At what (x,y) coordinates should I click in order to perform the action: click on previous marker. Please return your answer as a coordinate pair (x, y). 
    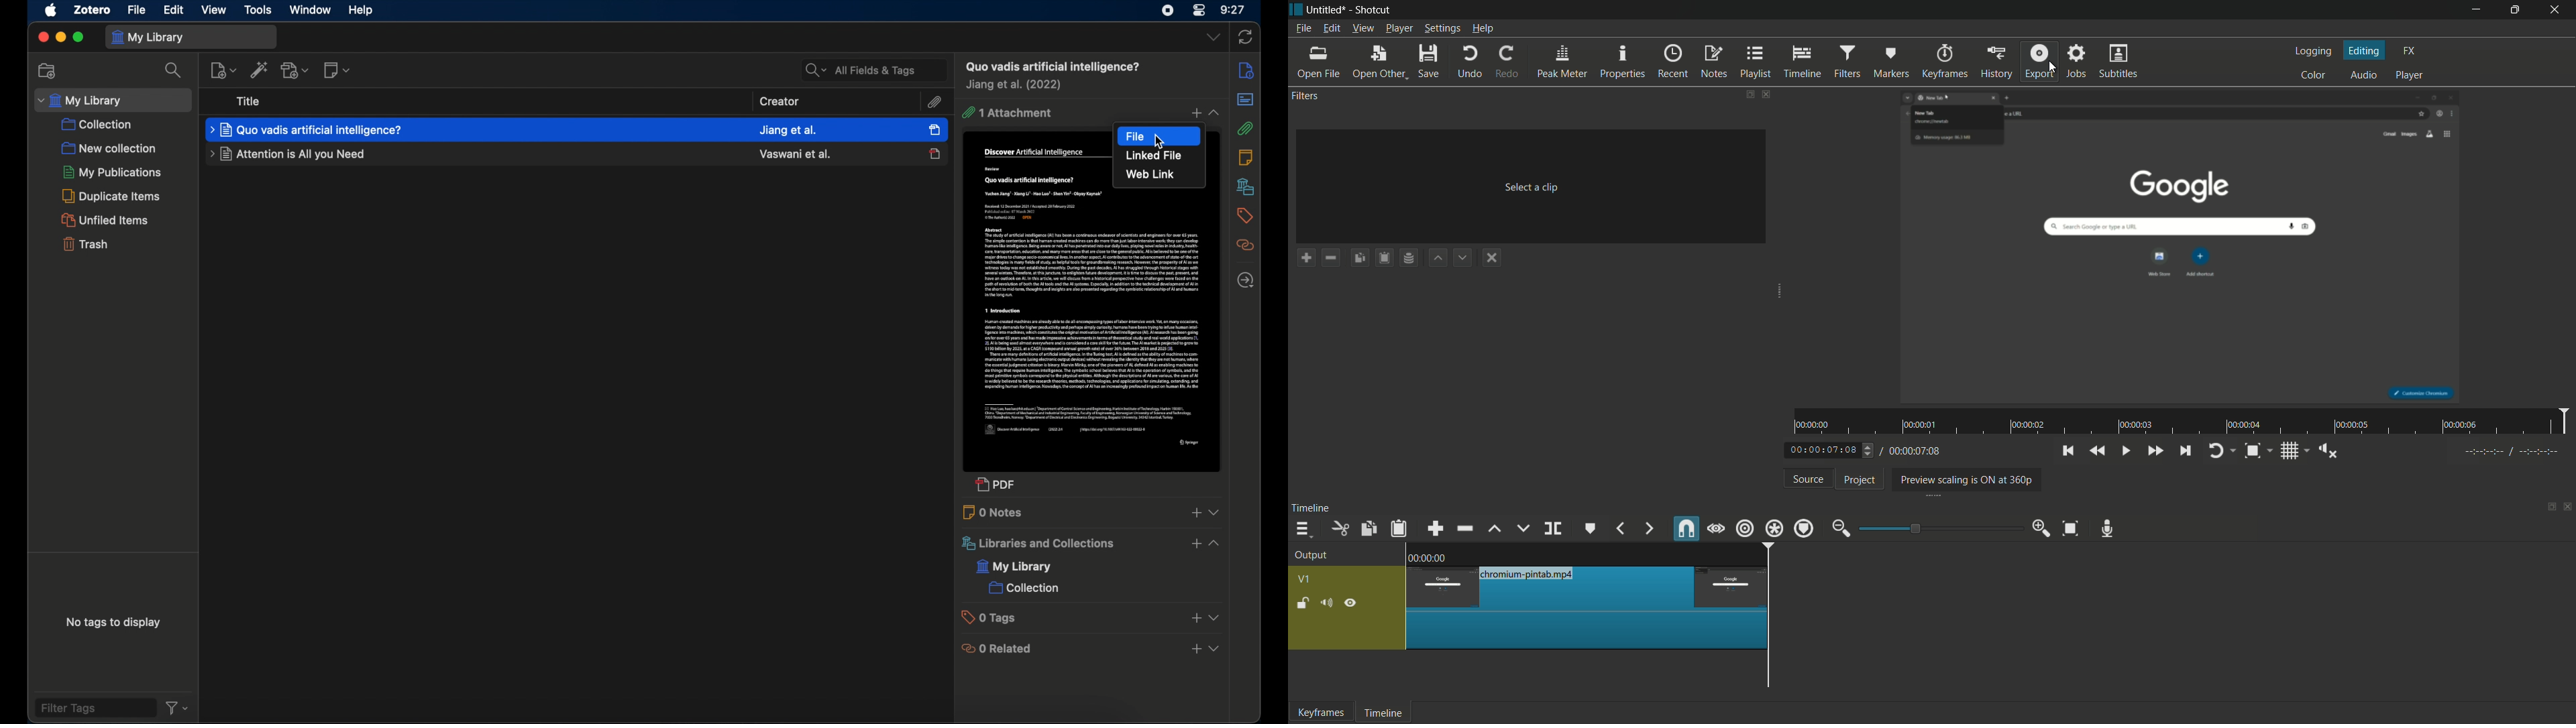
    Looking at the image, I should click on (1619, 528).